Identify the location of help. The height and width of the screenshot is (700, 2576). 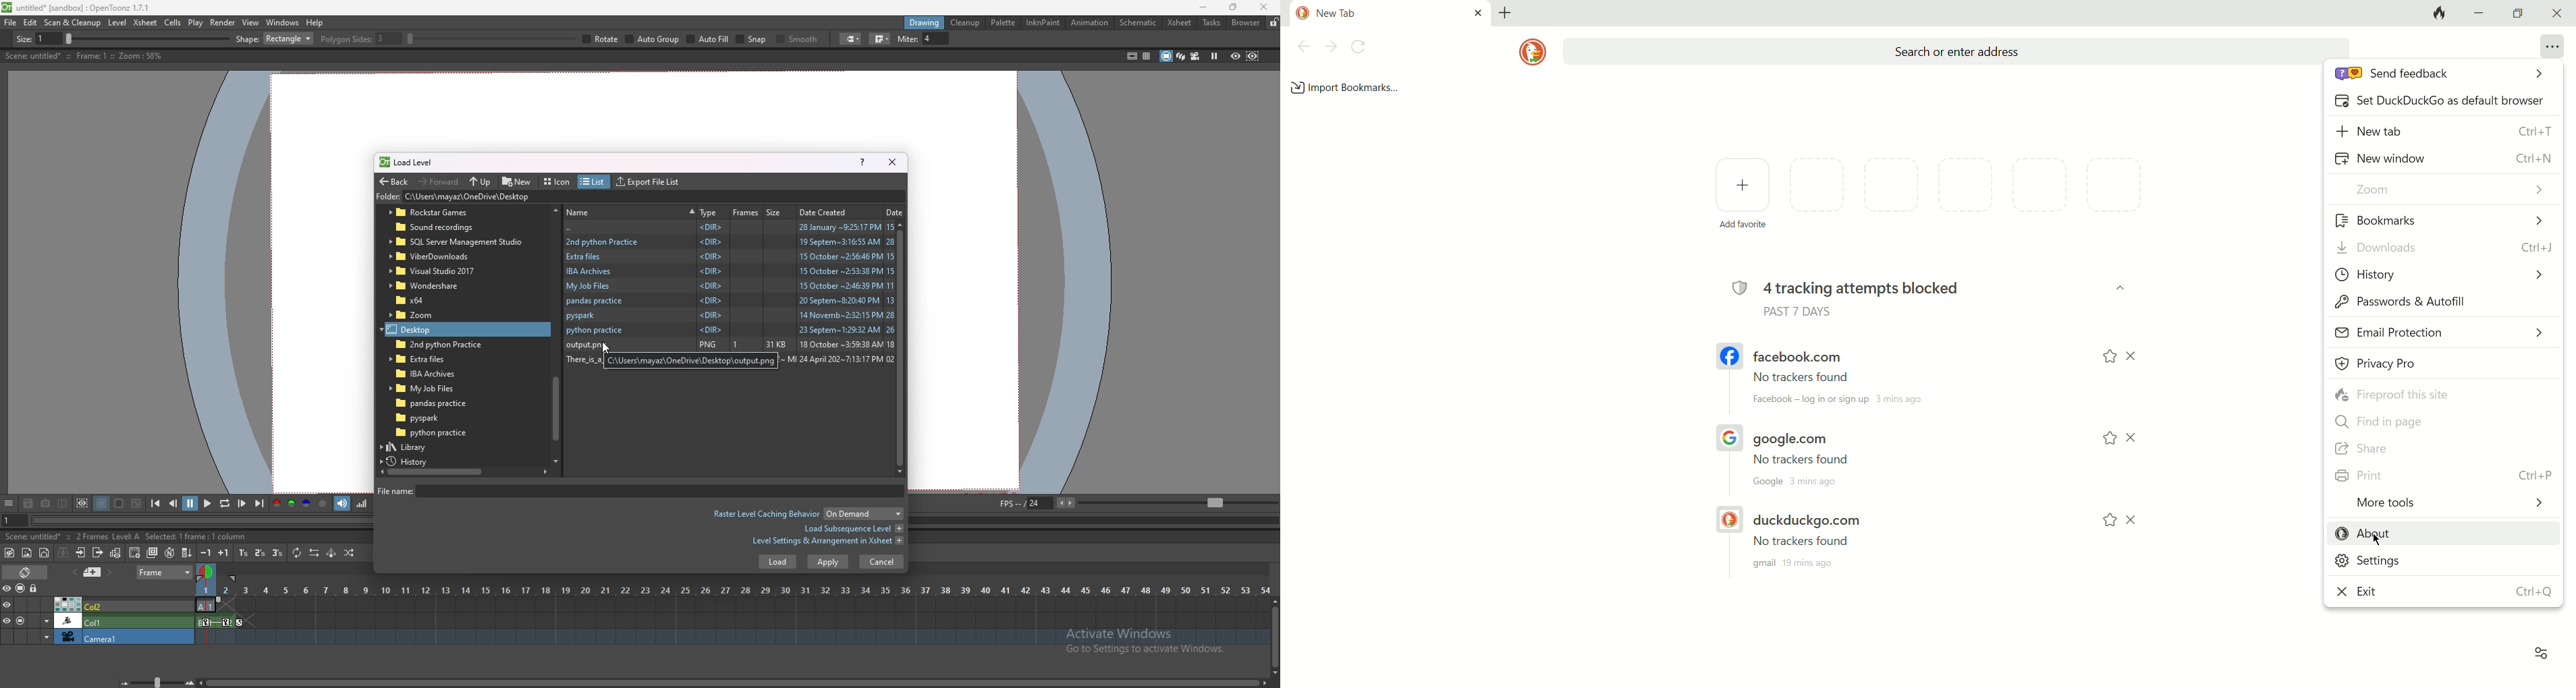
(862, 161).